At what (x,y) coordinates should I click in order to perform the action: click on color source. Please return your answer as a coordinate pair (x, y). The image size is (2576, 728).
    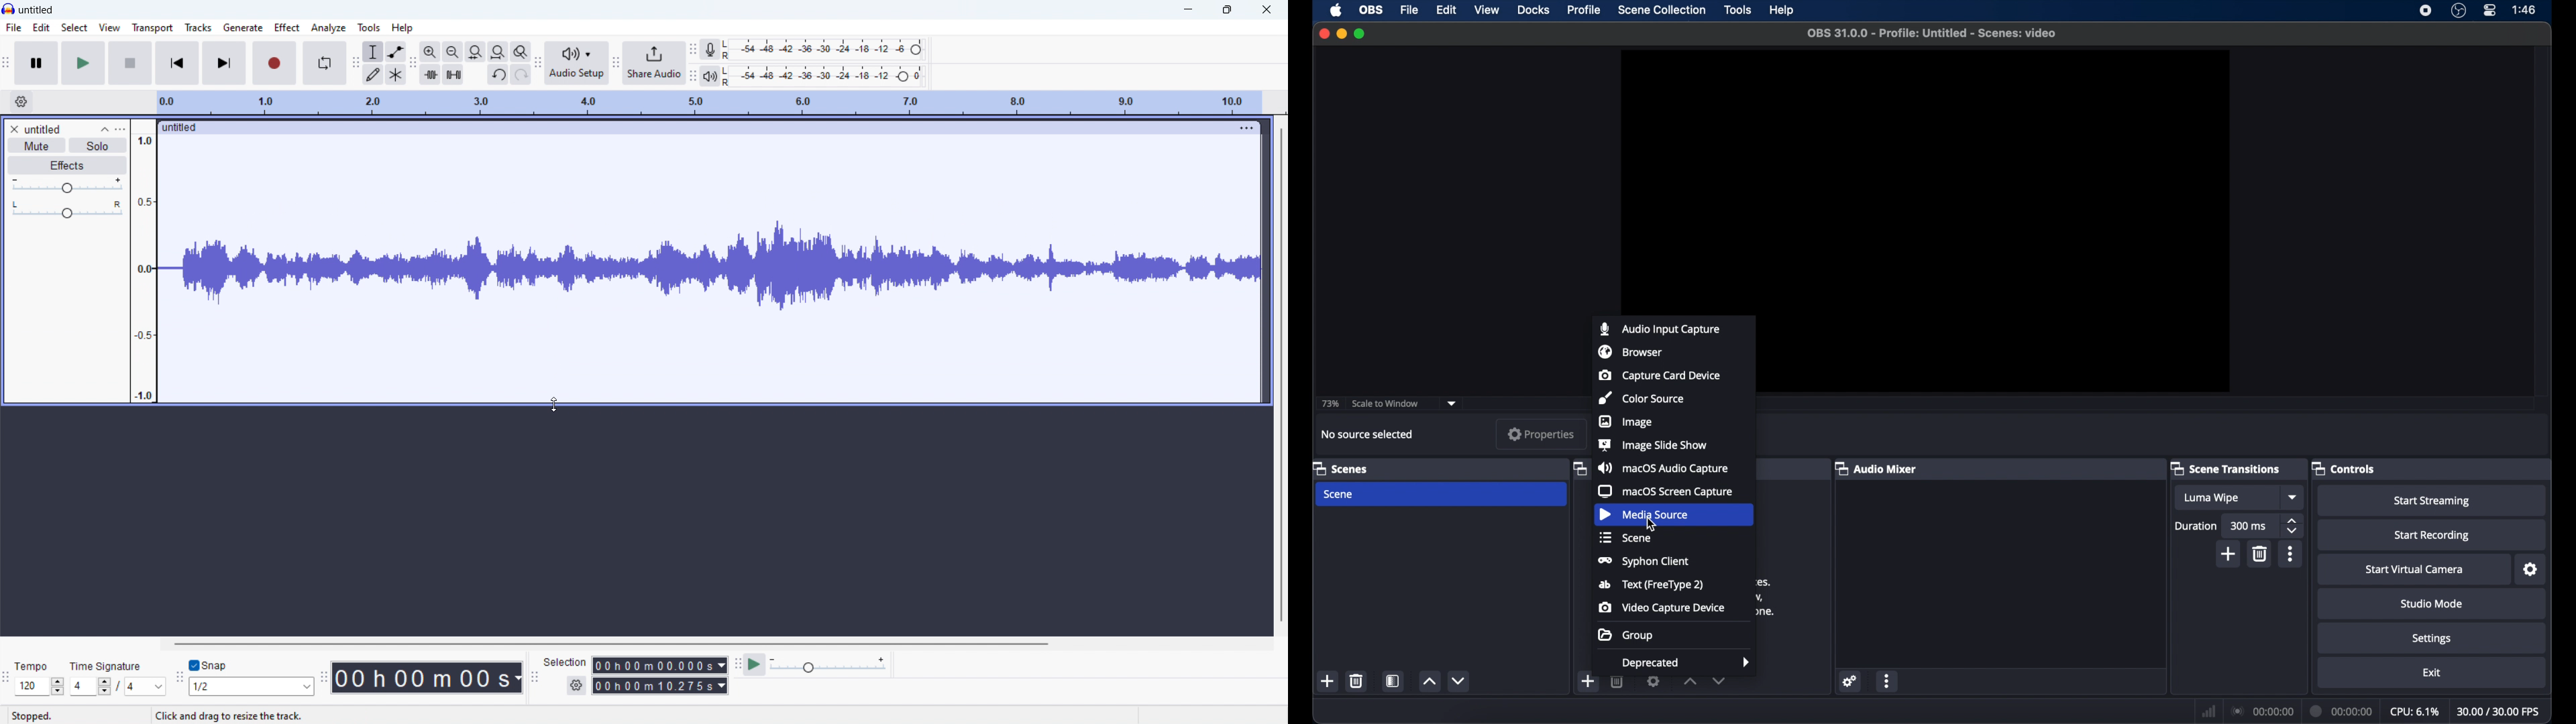
    Looking at the image, I should click on (1642, 398).